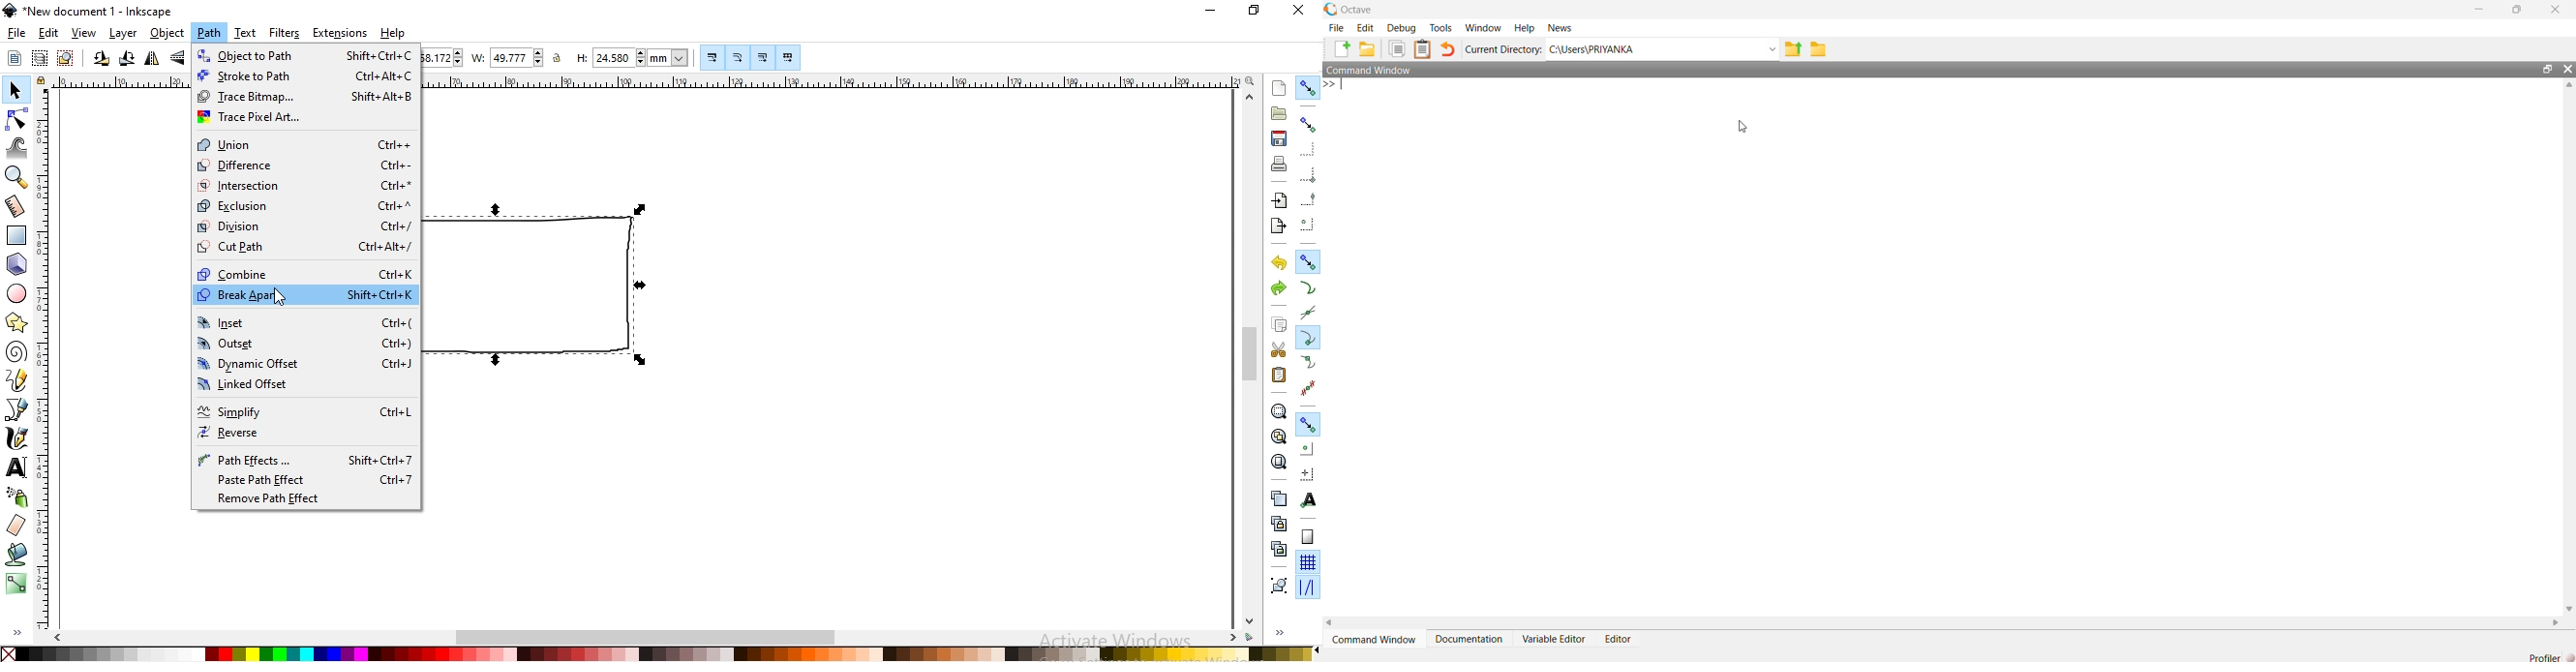 This screenshot has height=672, width=2576. Describe the element at coordinates (153, 58) in the screenshot. I see `flip selected objects horizontally` at that location.